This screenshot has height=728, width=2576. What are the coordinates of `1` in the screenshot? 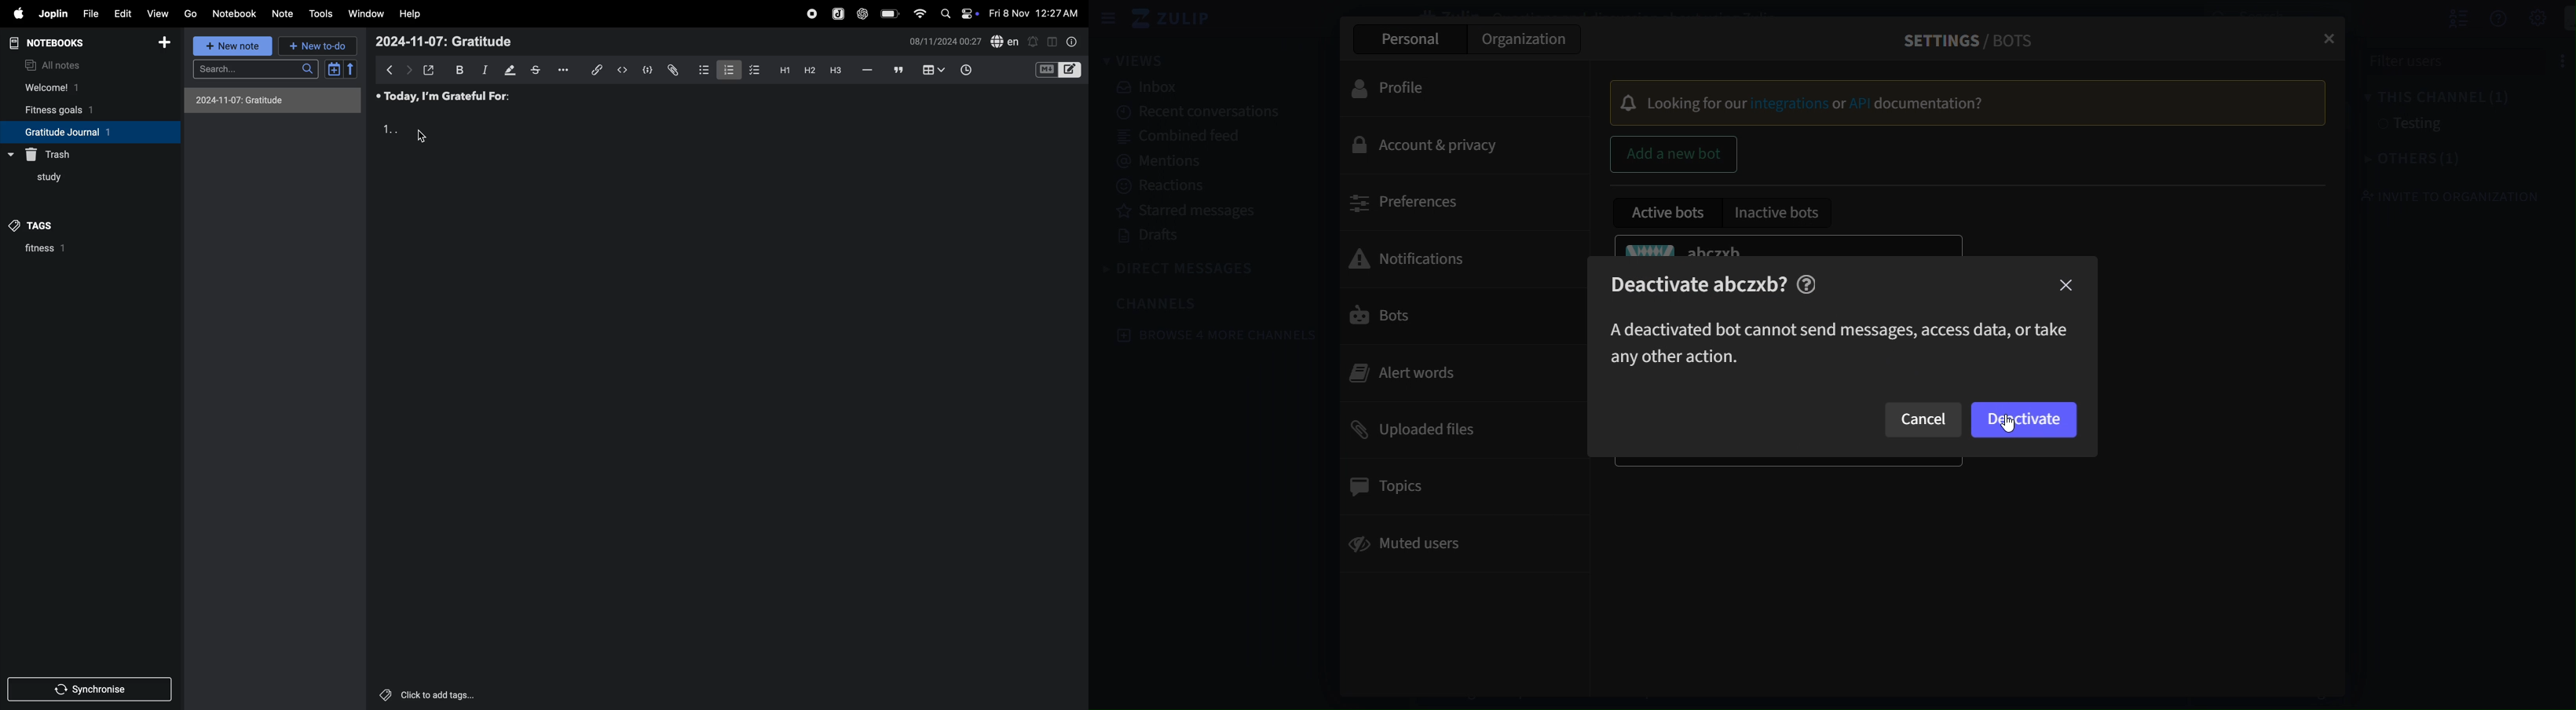 It's located at (390, 129).